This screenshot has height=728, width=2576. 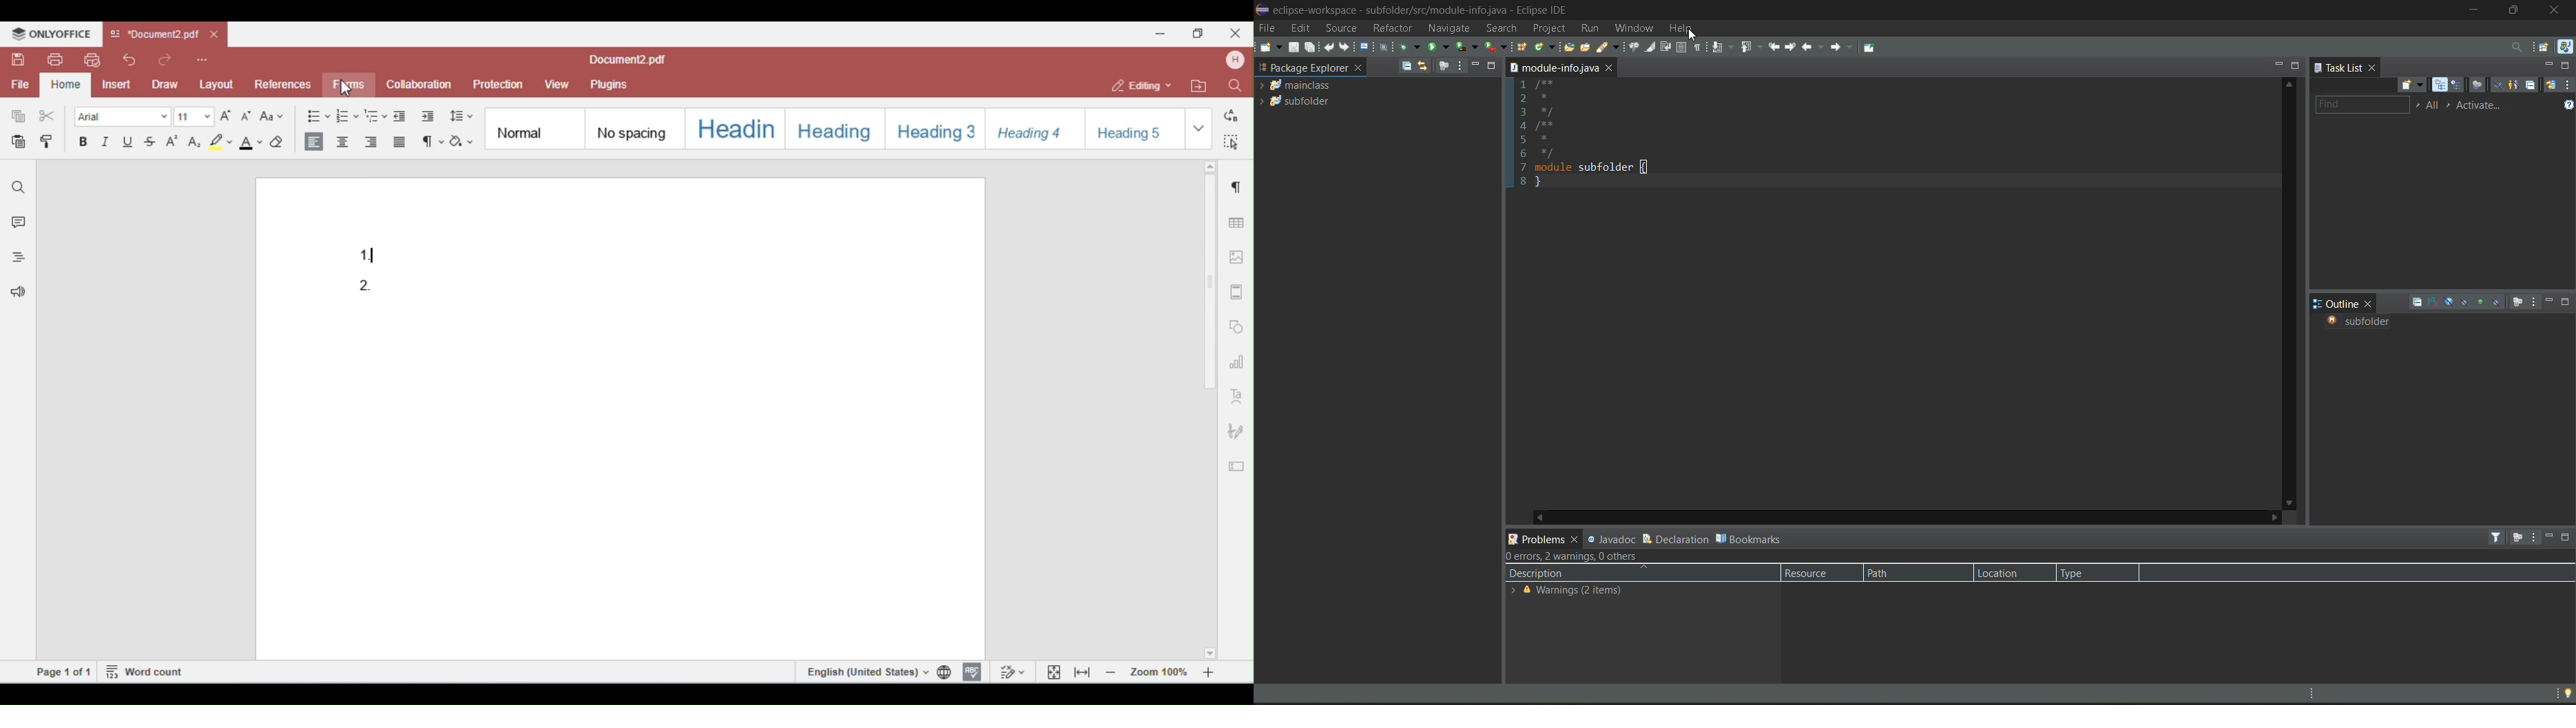 I want to click on show active tasks, so click(x=2451, y=105).